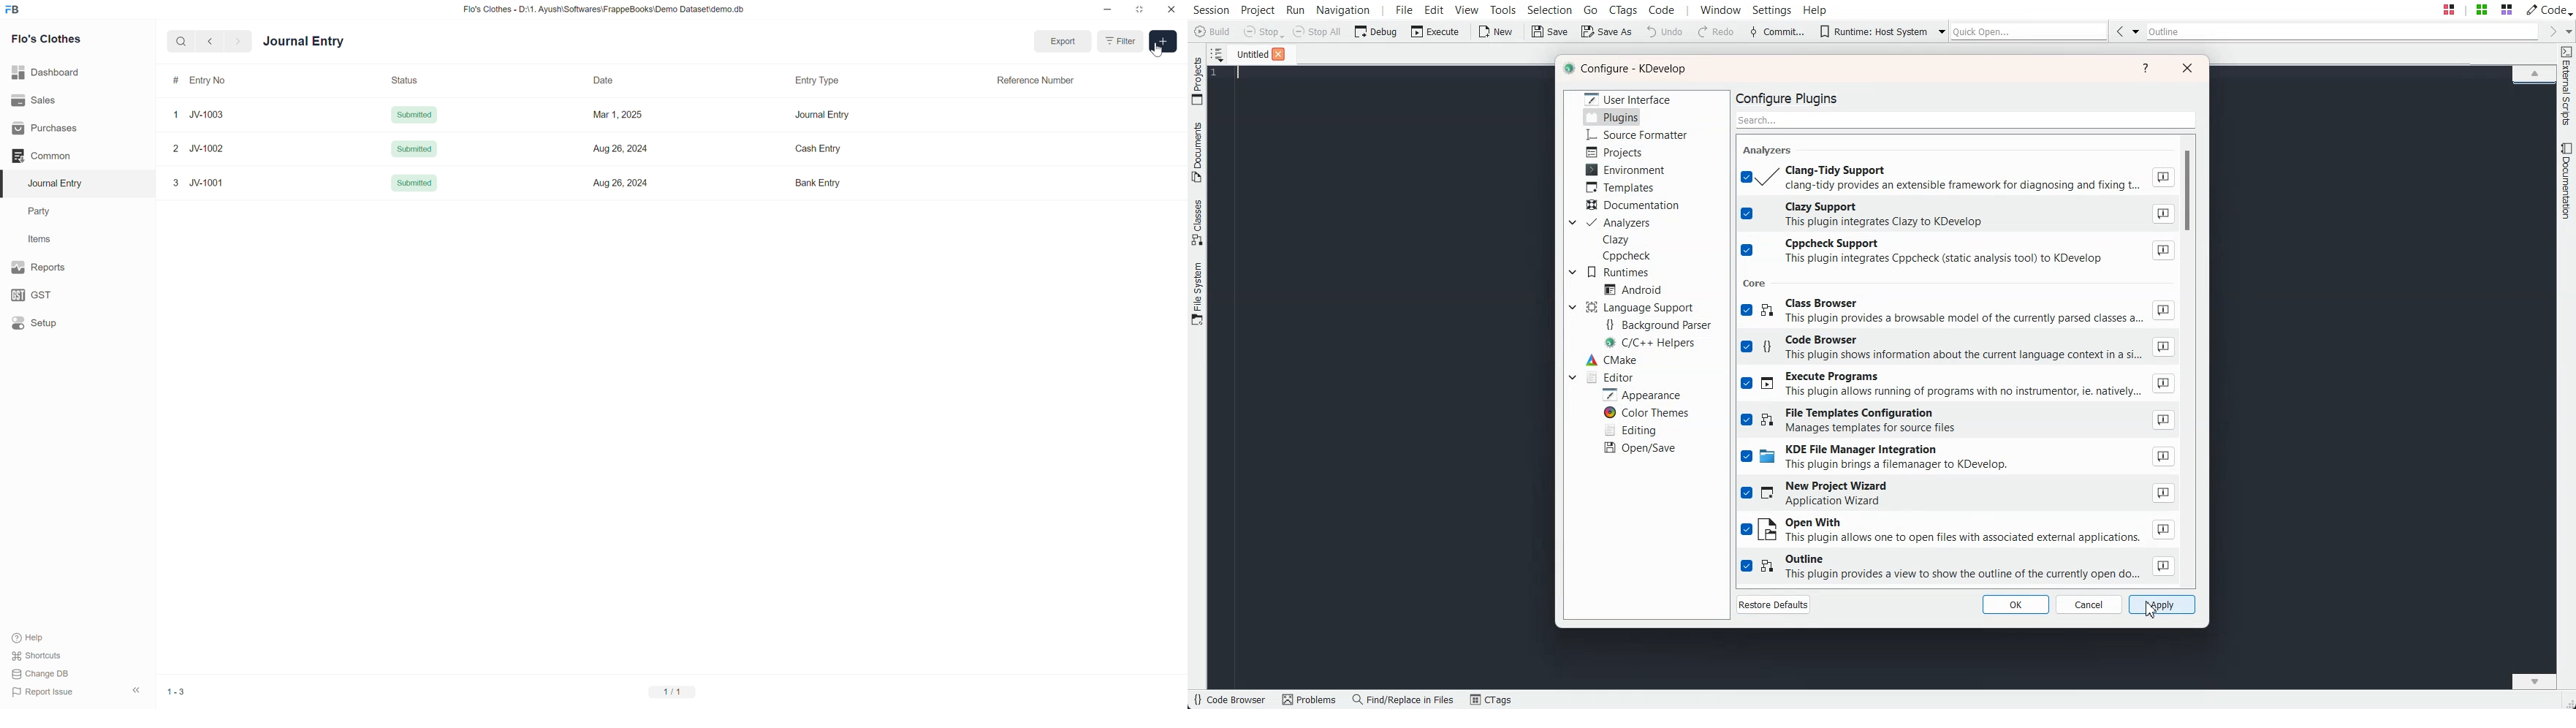  What do you see at coordinates (206, 116) in the screenshot?
I see `JV-1003` at bounding box center [206, 116].